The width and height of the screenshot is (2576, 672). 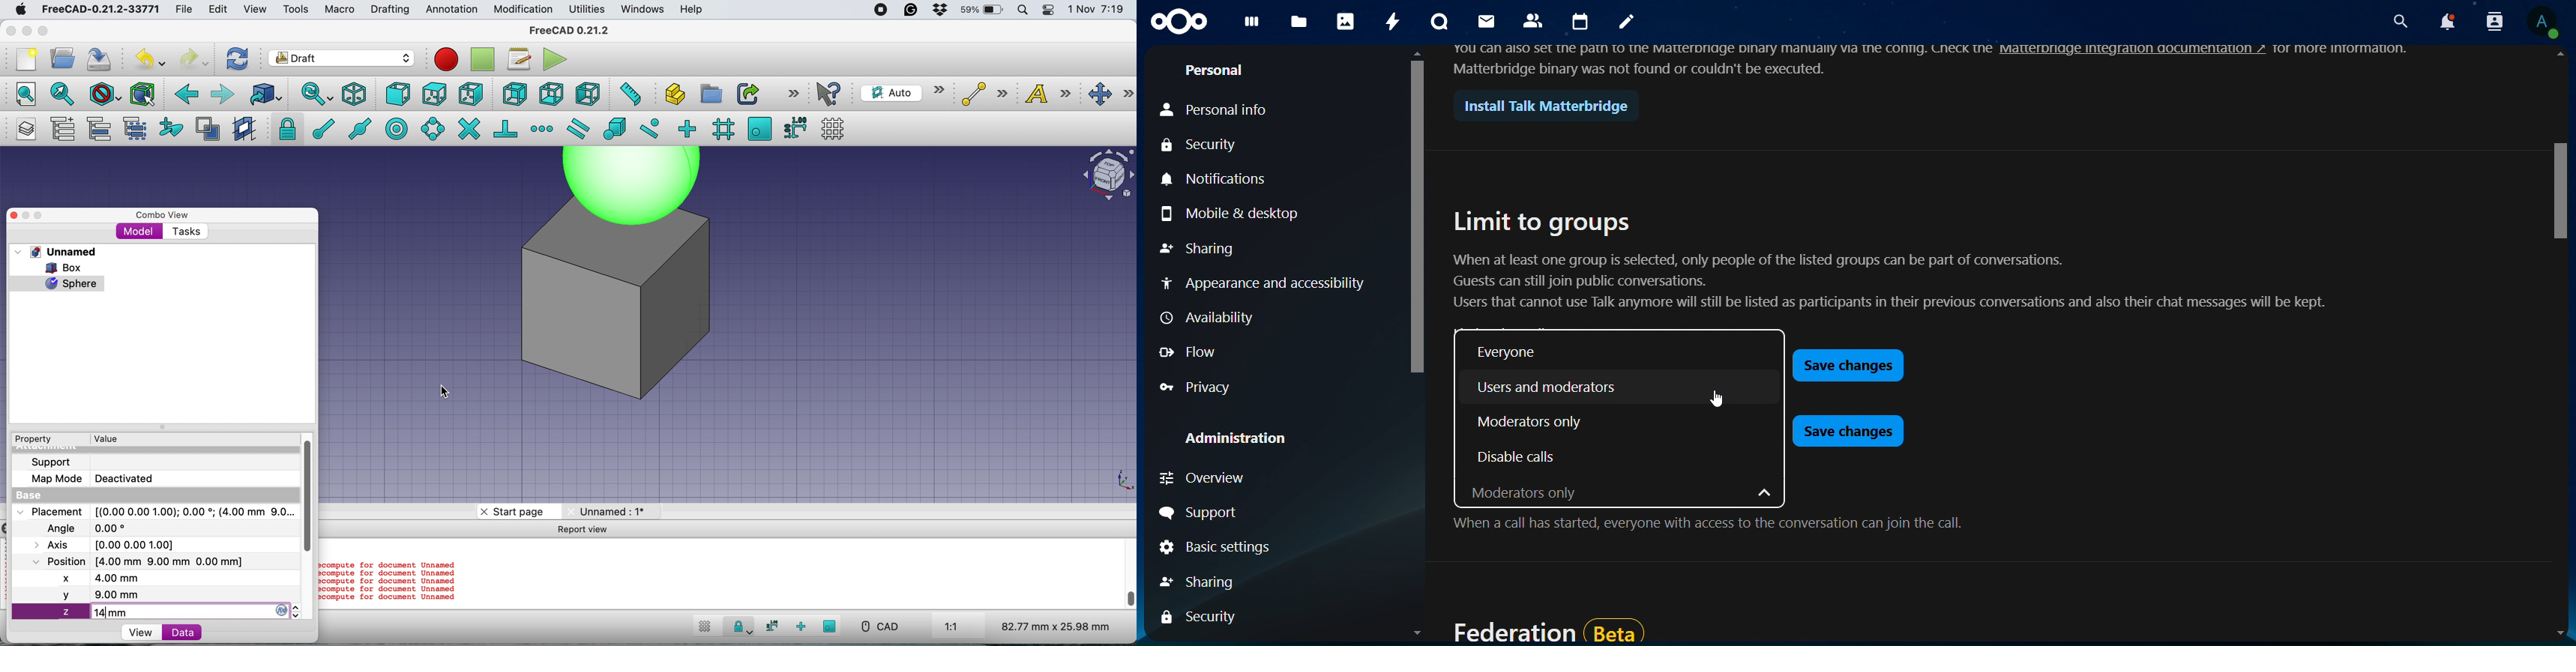 I want to click on sync view, so click(x=311, y=95).